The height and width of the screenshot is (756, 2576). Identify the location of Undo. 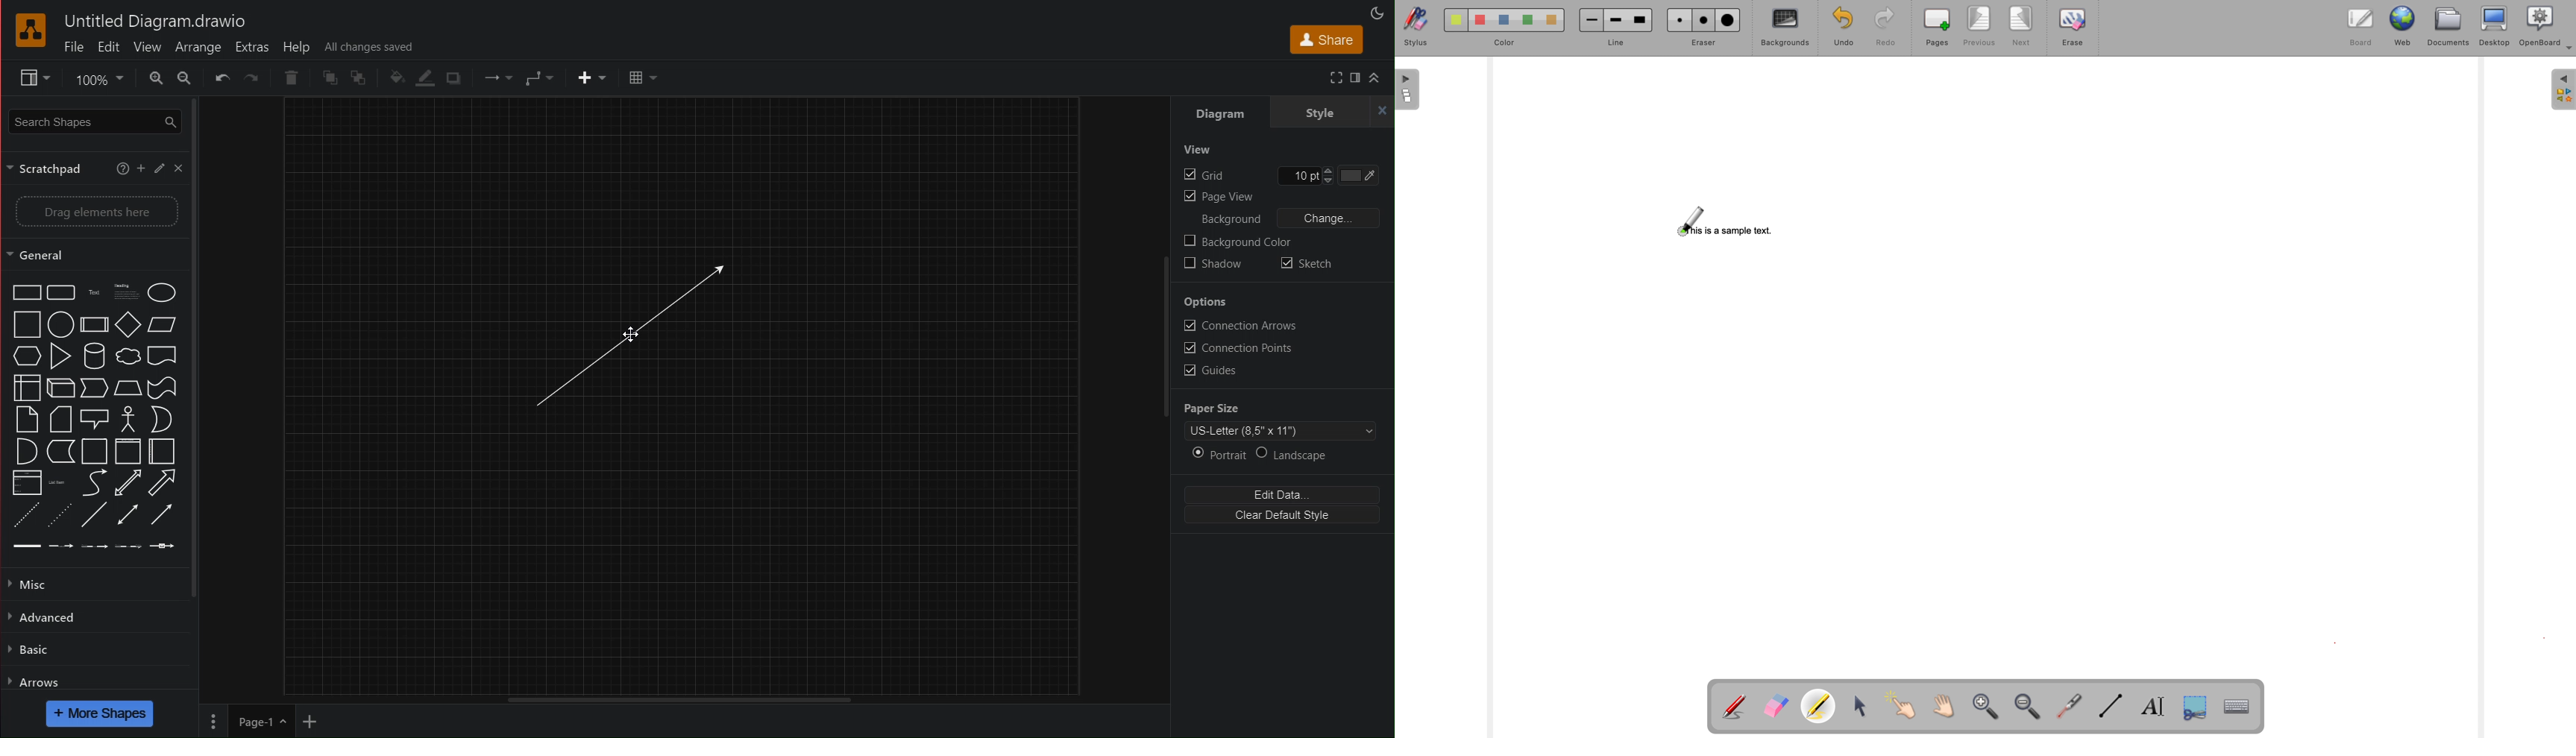
(222, 78).